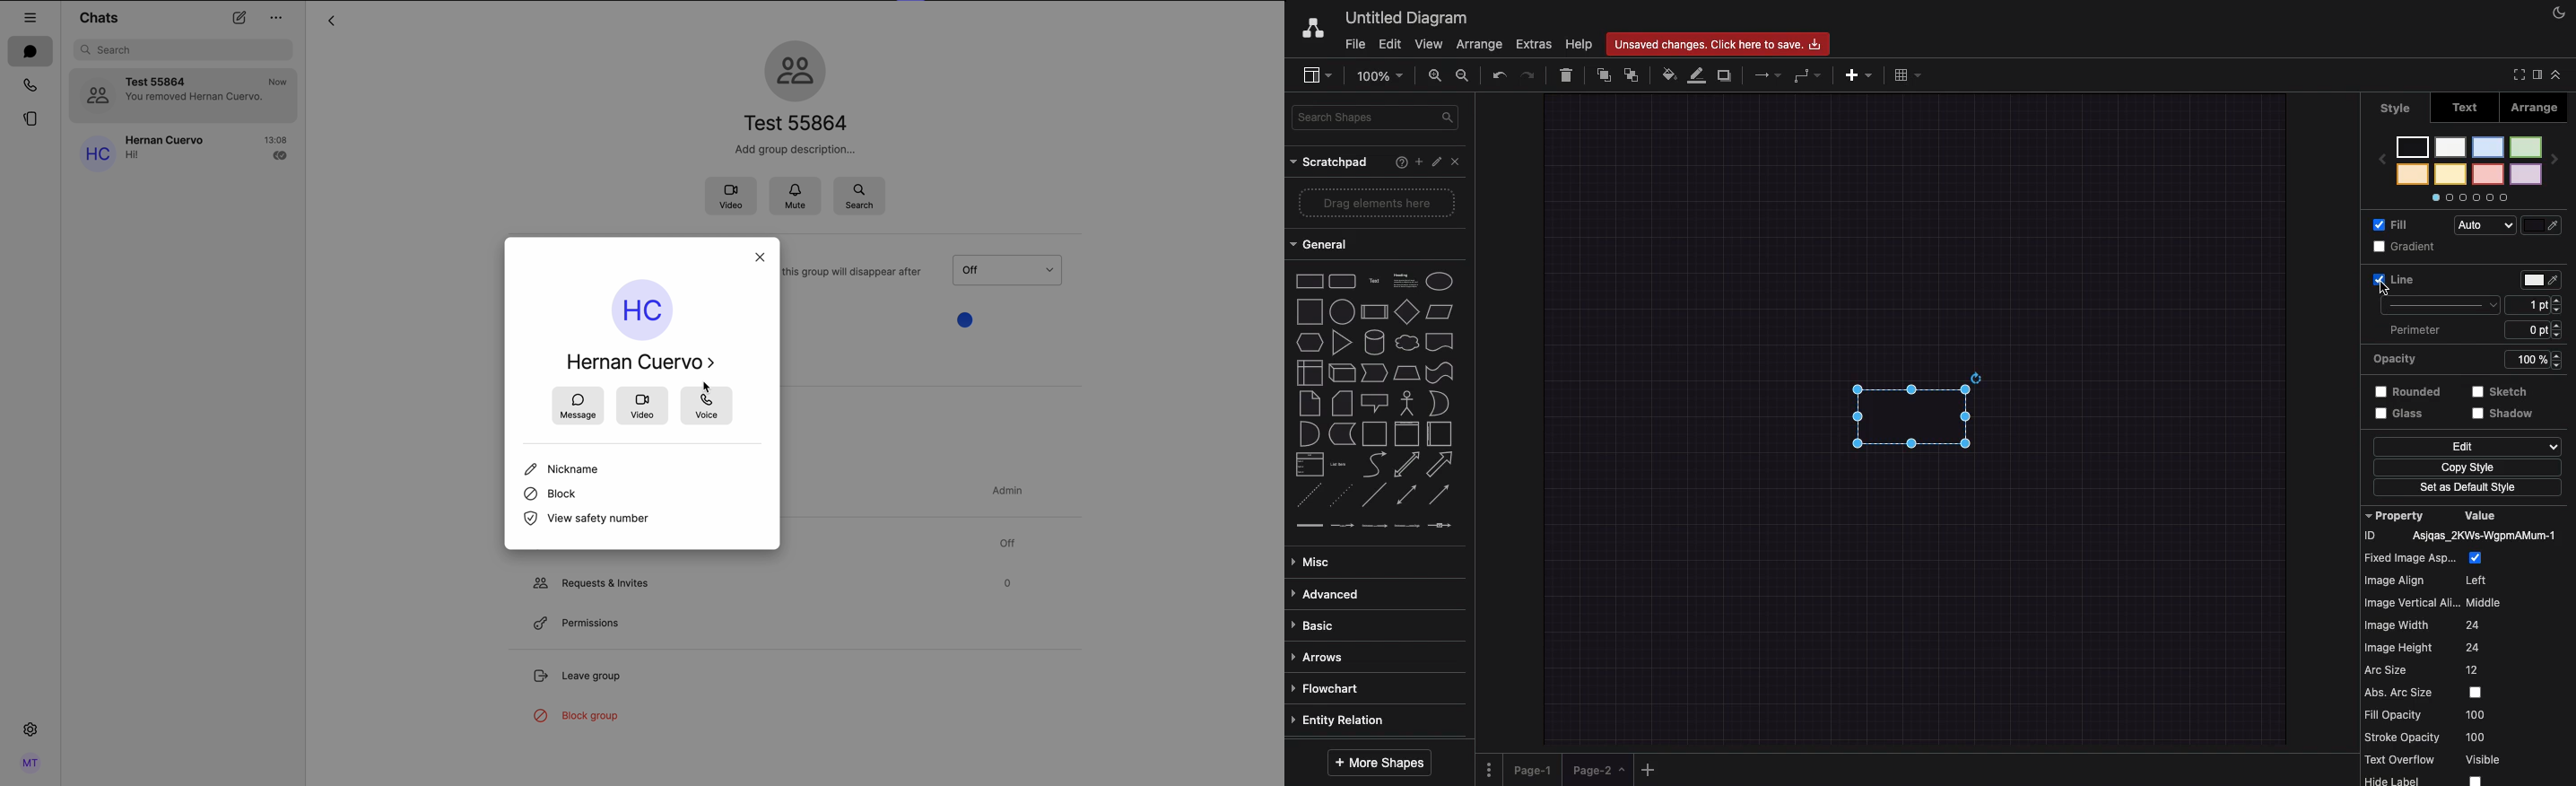  Describe the element at coordinates (31, 732) in the screenshot. I see `settings` at that location.